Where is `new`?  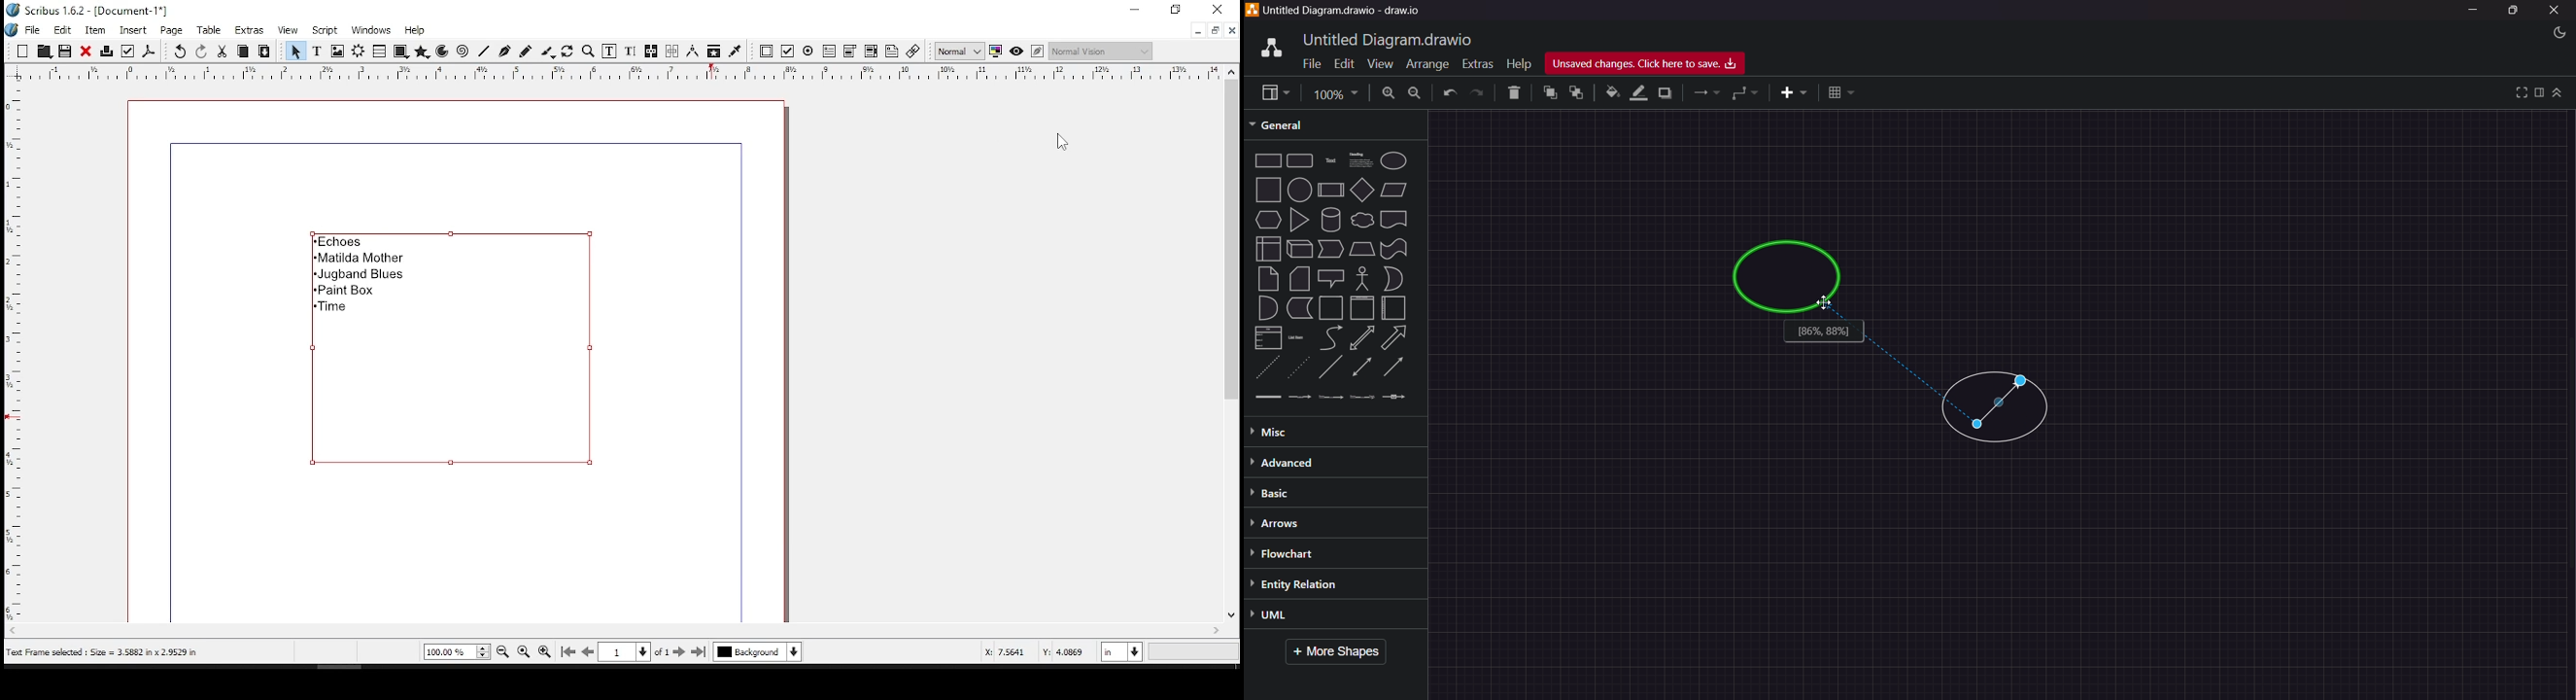
new is located at coordinates (22, 51).